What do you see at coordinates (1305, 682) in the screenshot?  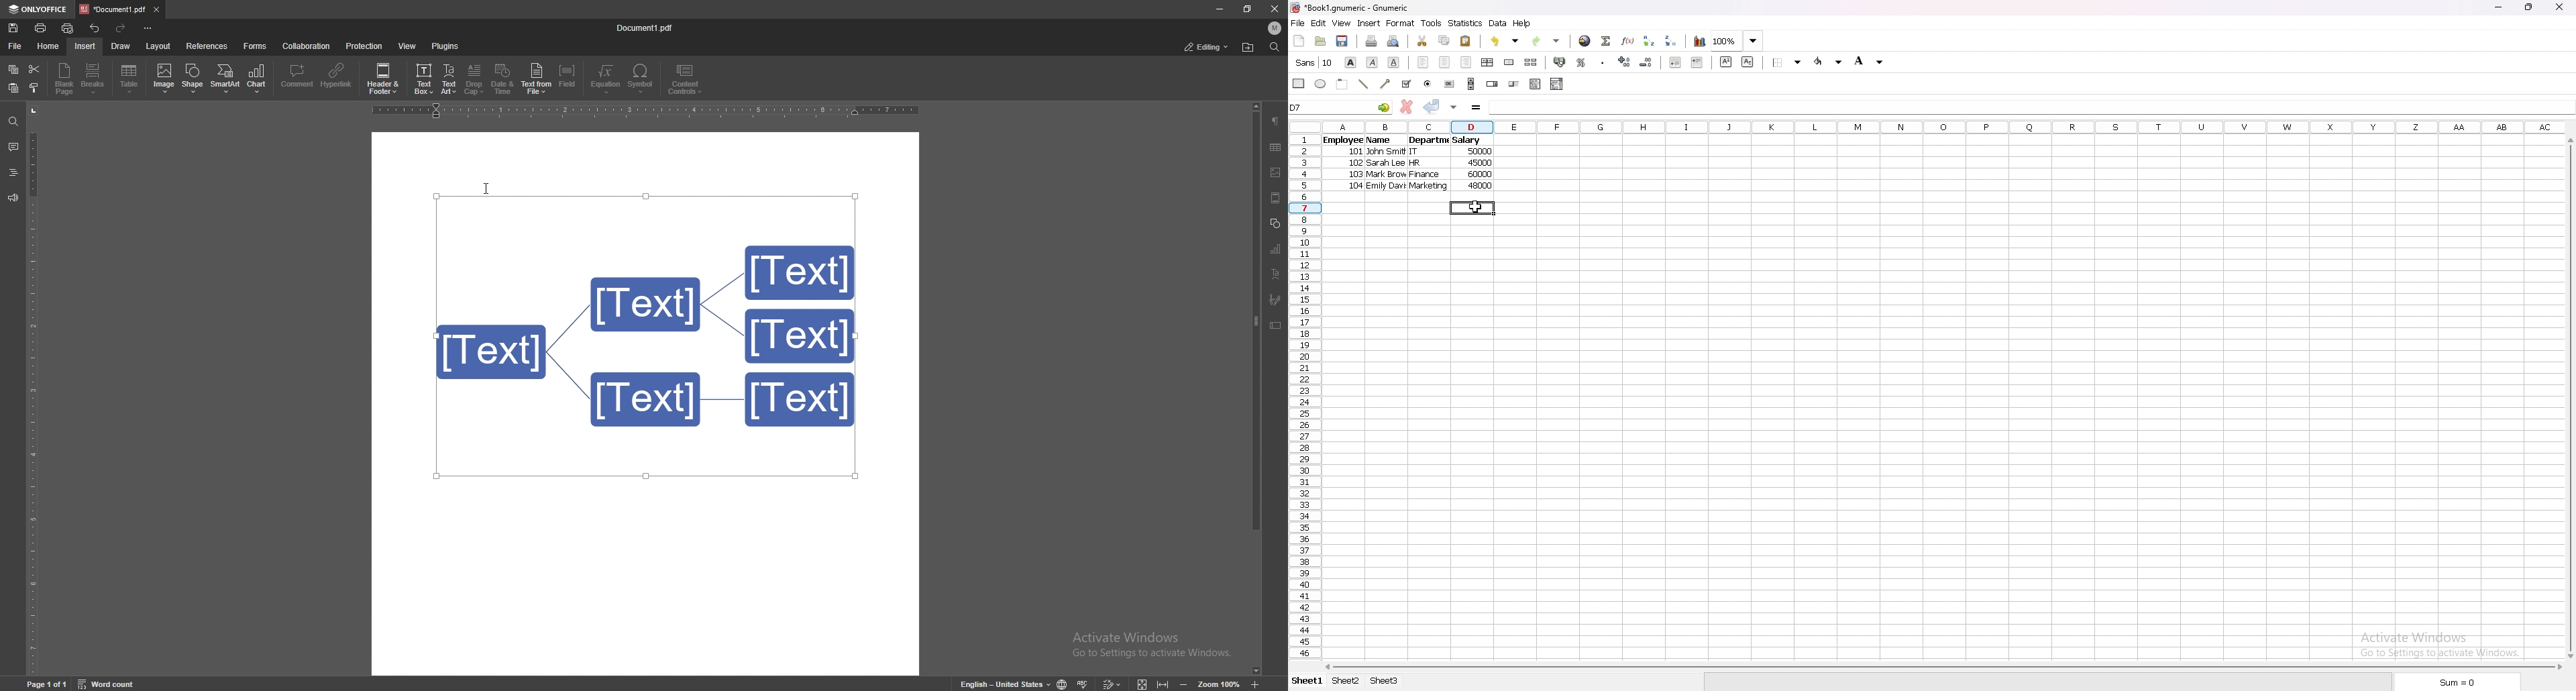 I see `sheet 1` at bounding box center [1305, 682].